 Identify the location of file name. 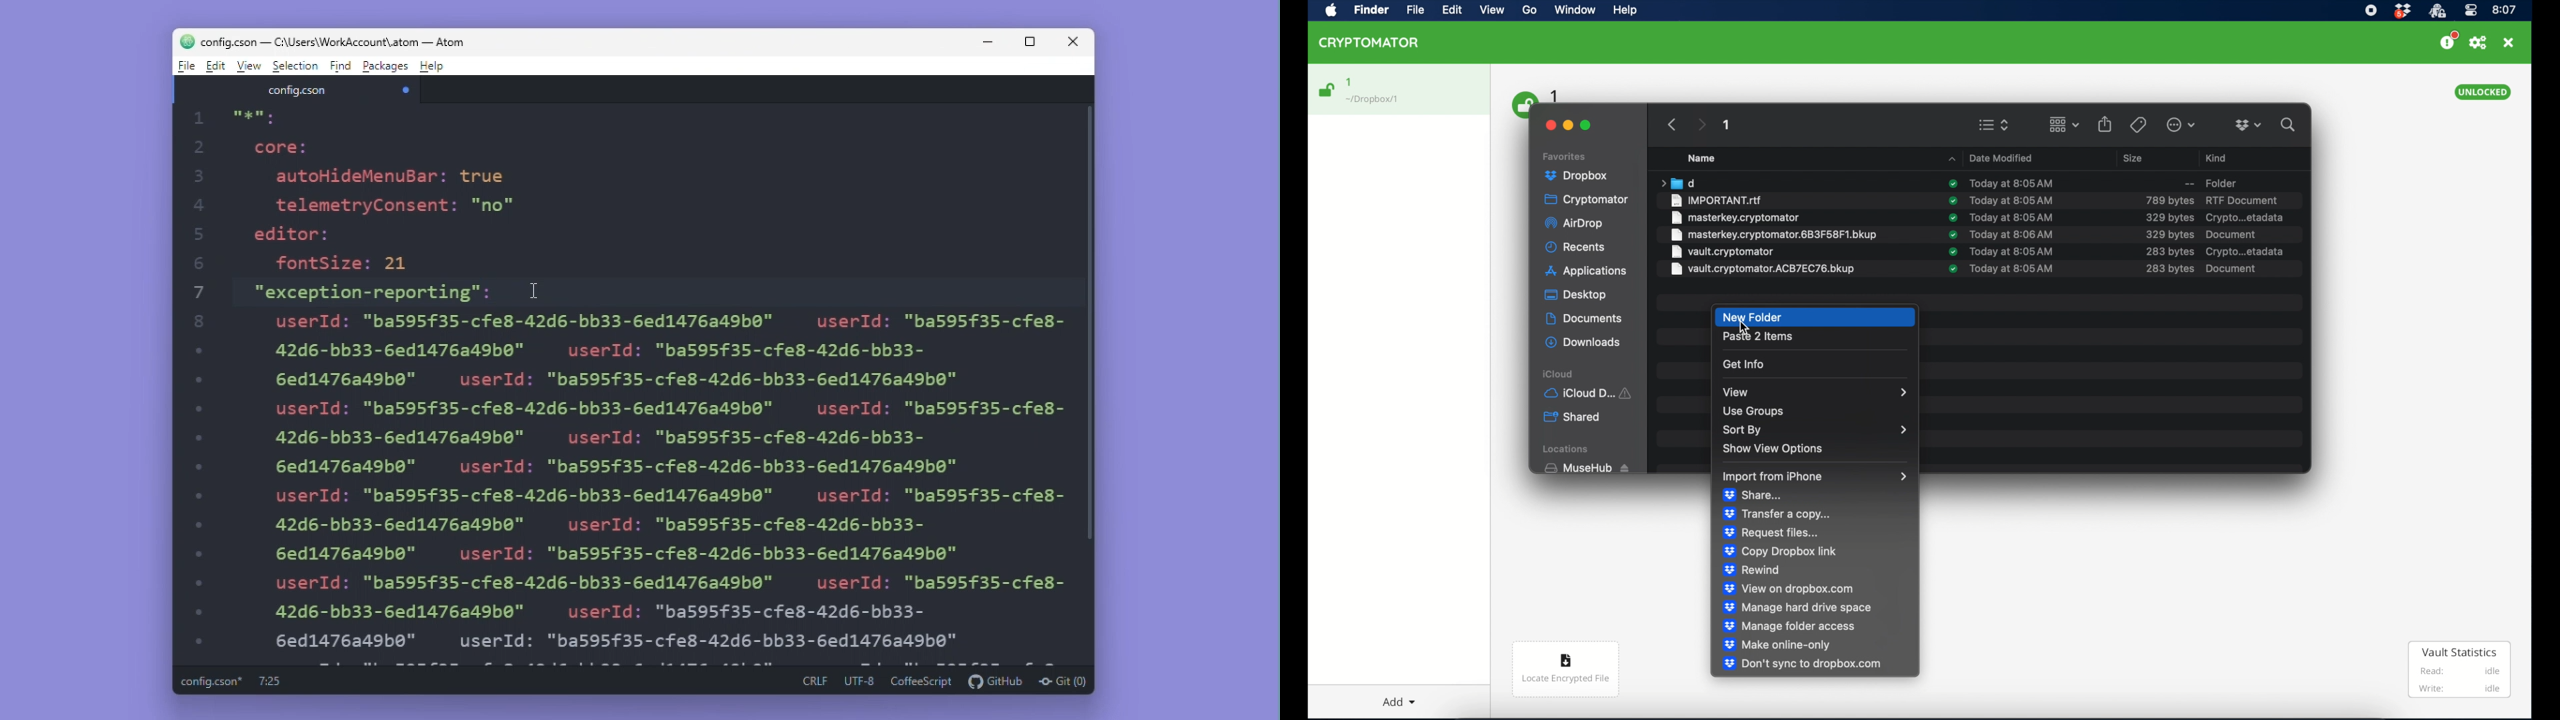
(1722, 251).